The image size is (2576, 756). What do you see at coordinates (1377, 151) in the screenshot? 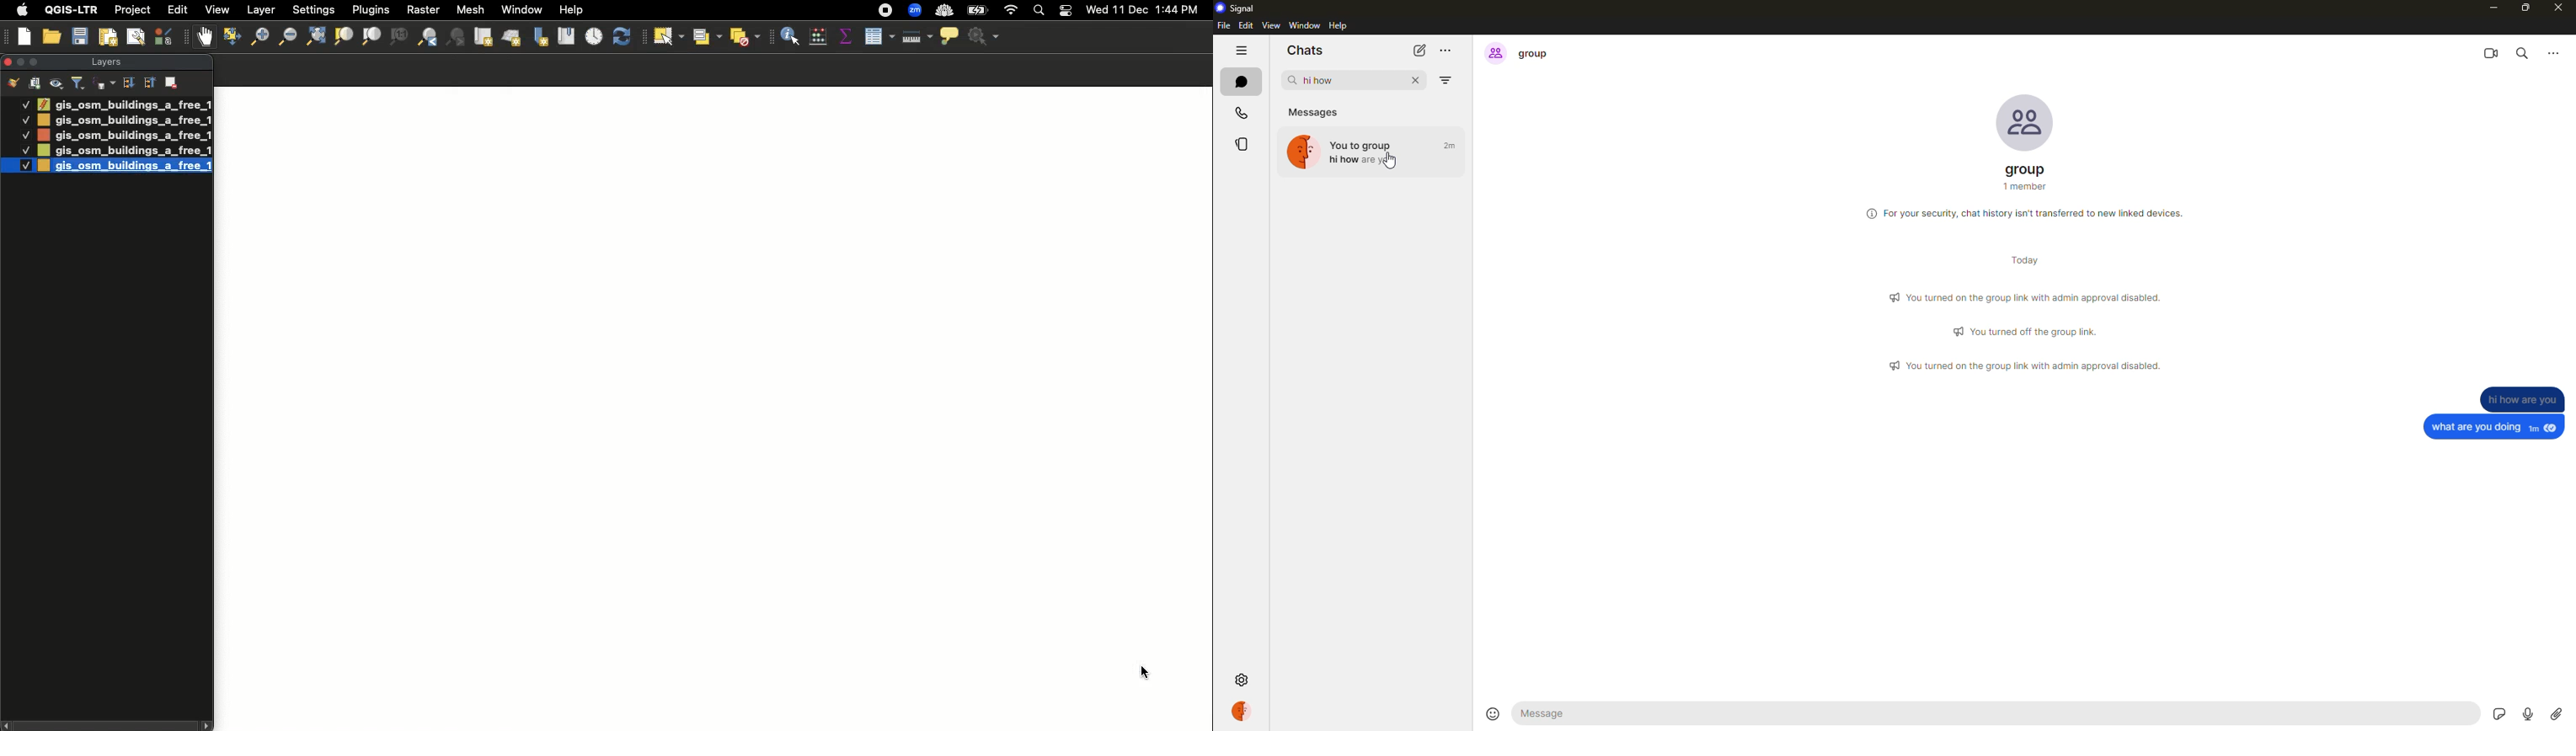
I see `hi how ` at bounding box center [1377, 151].